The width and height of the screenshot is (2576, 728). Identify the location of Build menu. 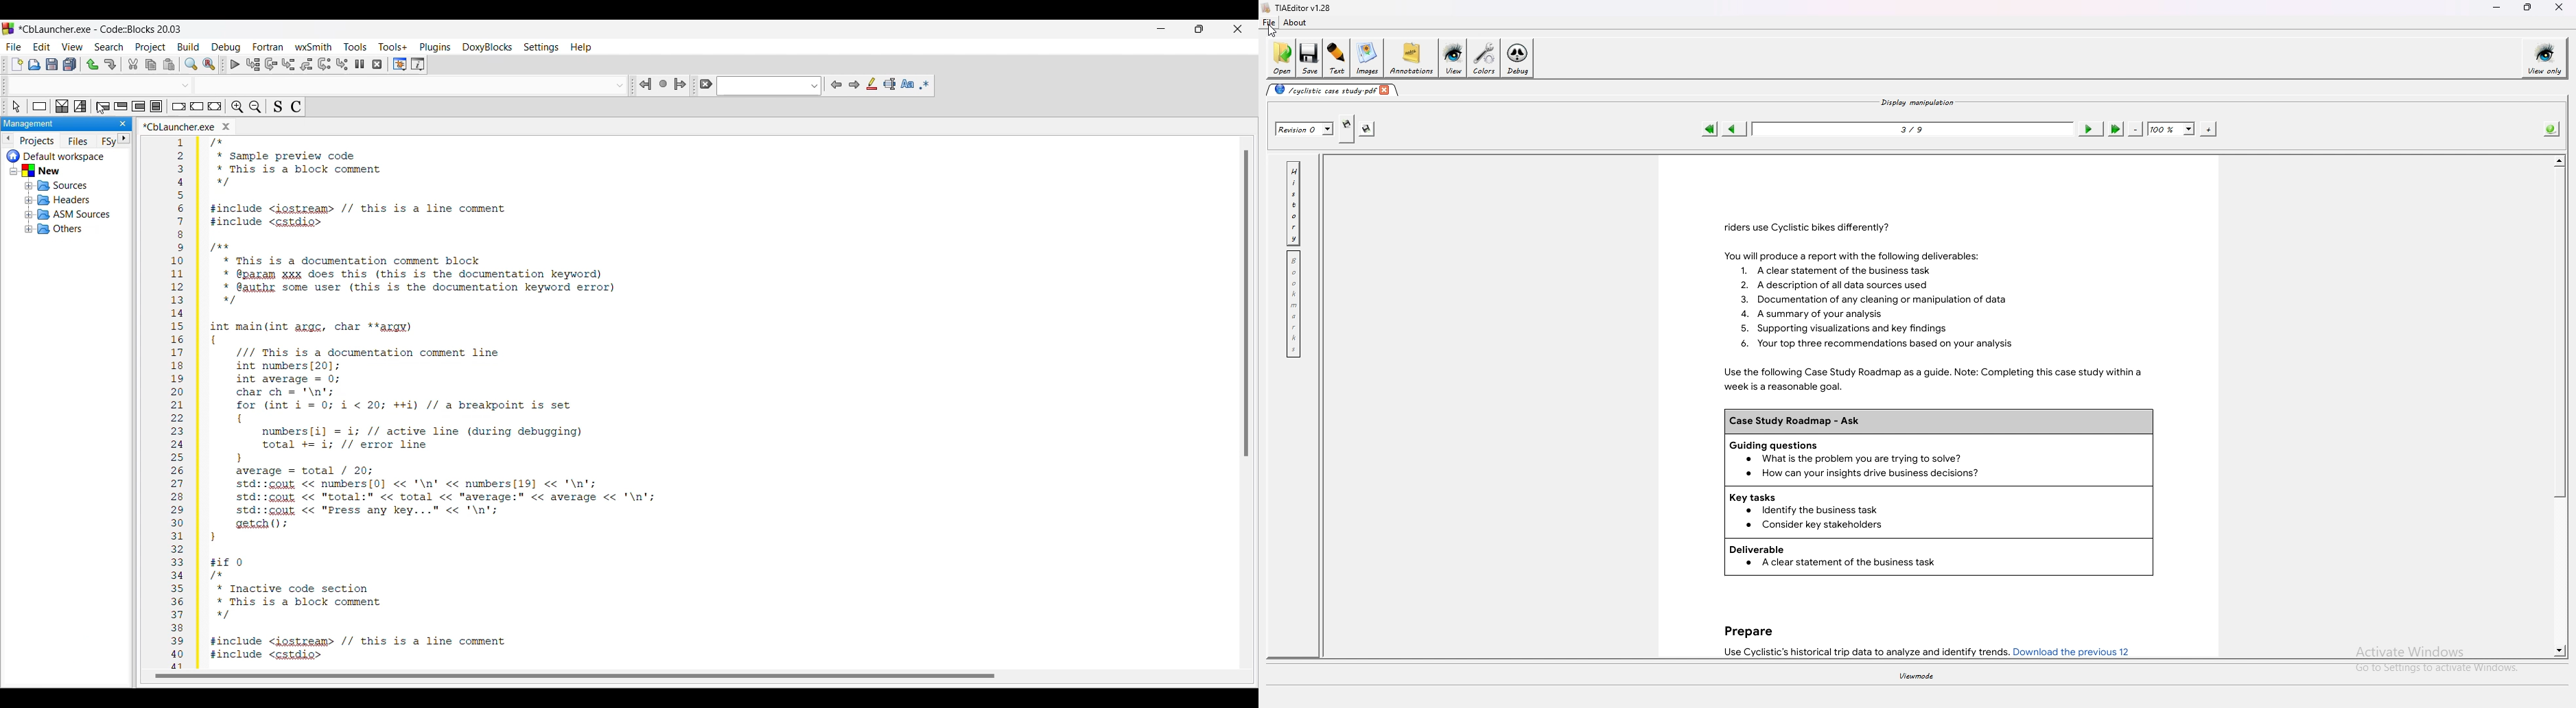
(188, 47).